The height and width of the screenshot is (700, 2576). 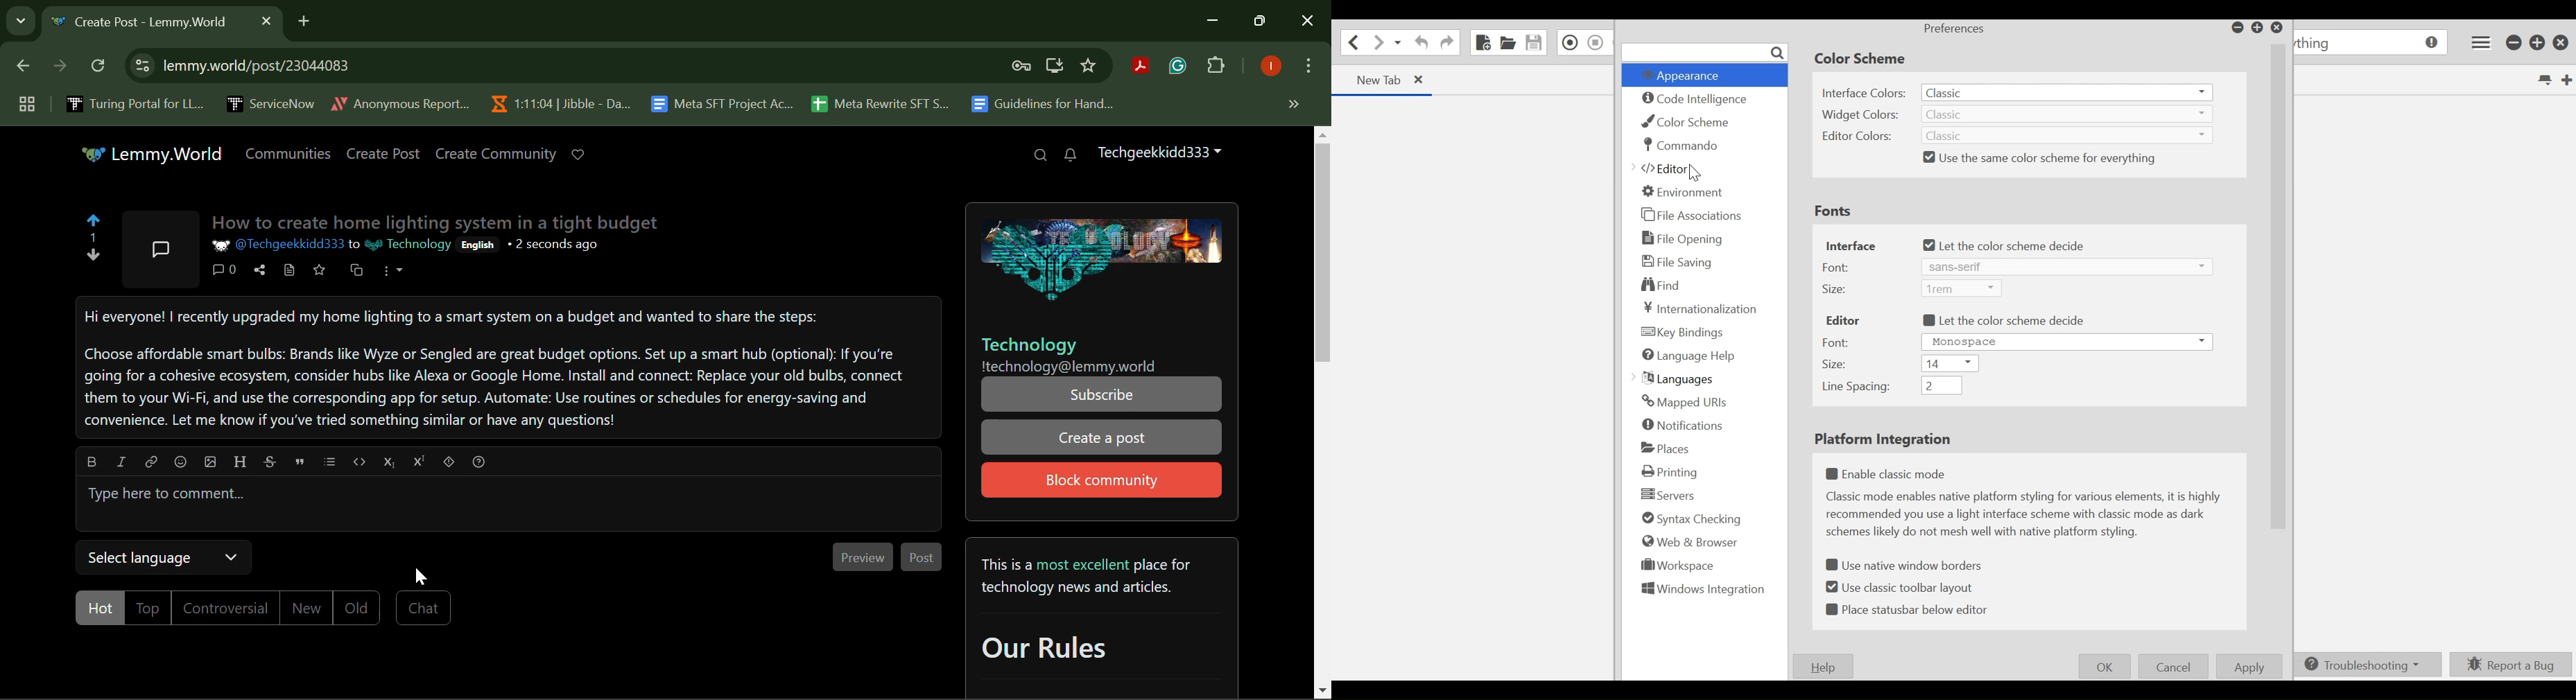 I want to click on Controversial Post Button Unselected, so click(x=224, y=608).